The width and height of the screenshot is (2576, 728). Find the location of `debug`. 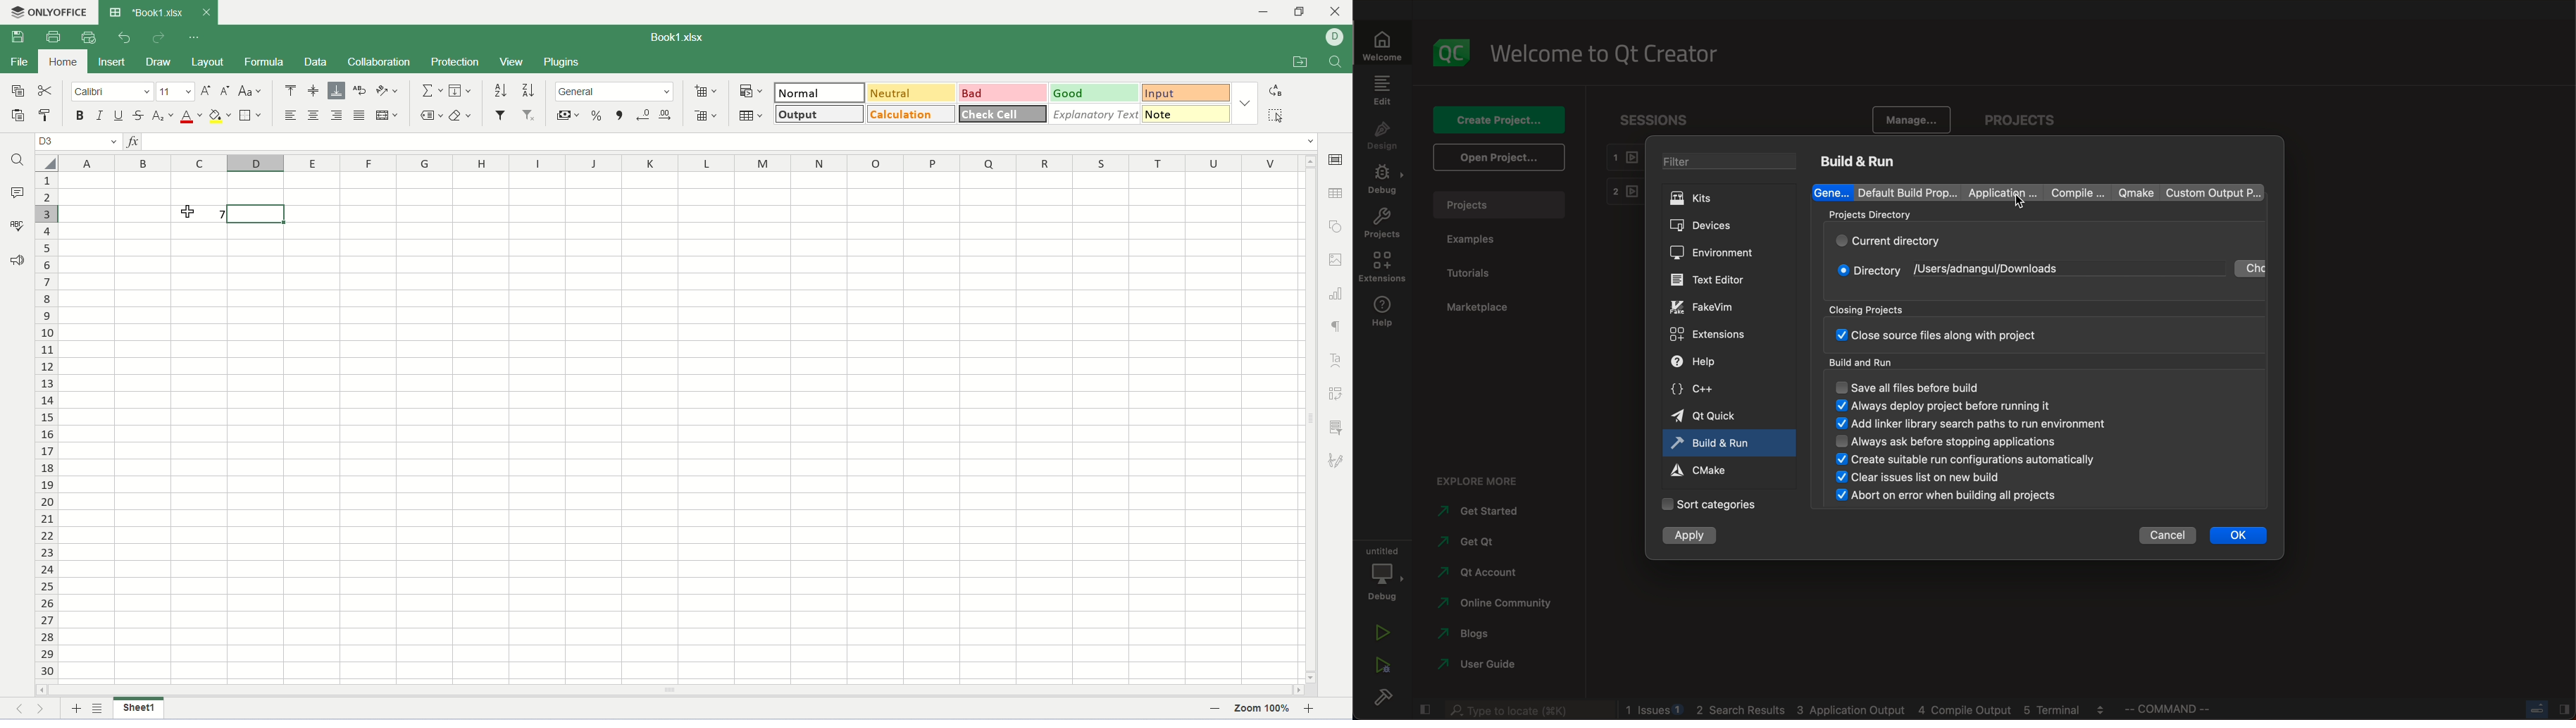

debug is located at coordinates (1381, 575).